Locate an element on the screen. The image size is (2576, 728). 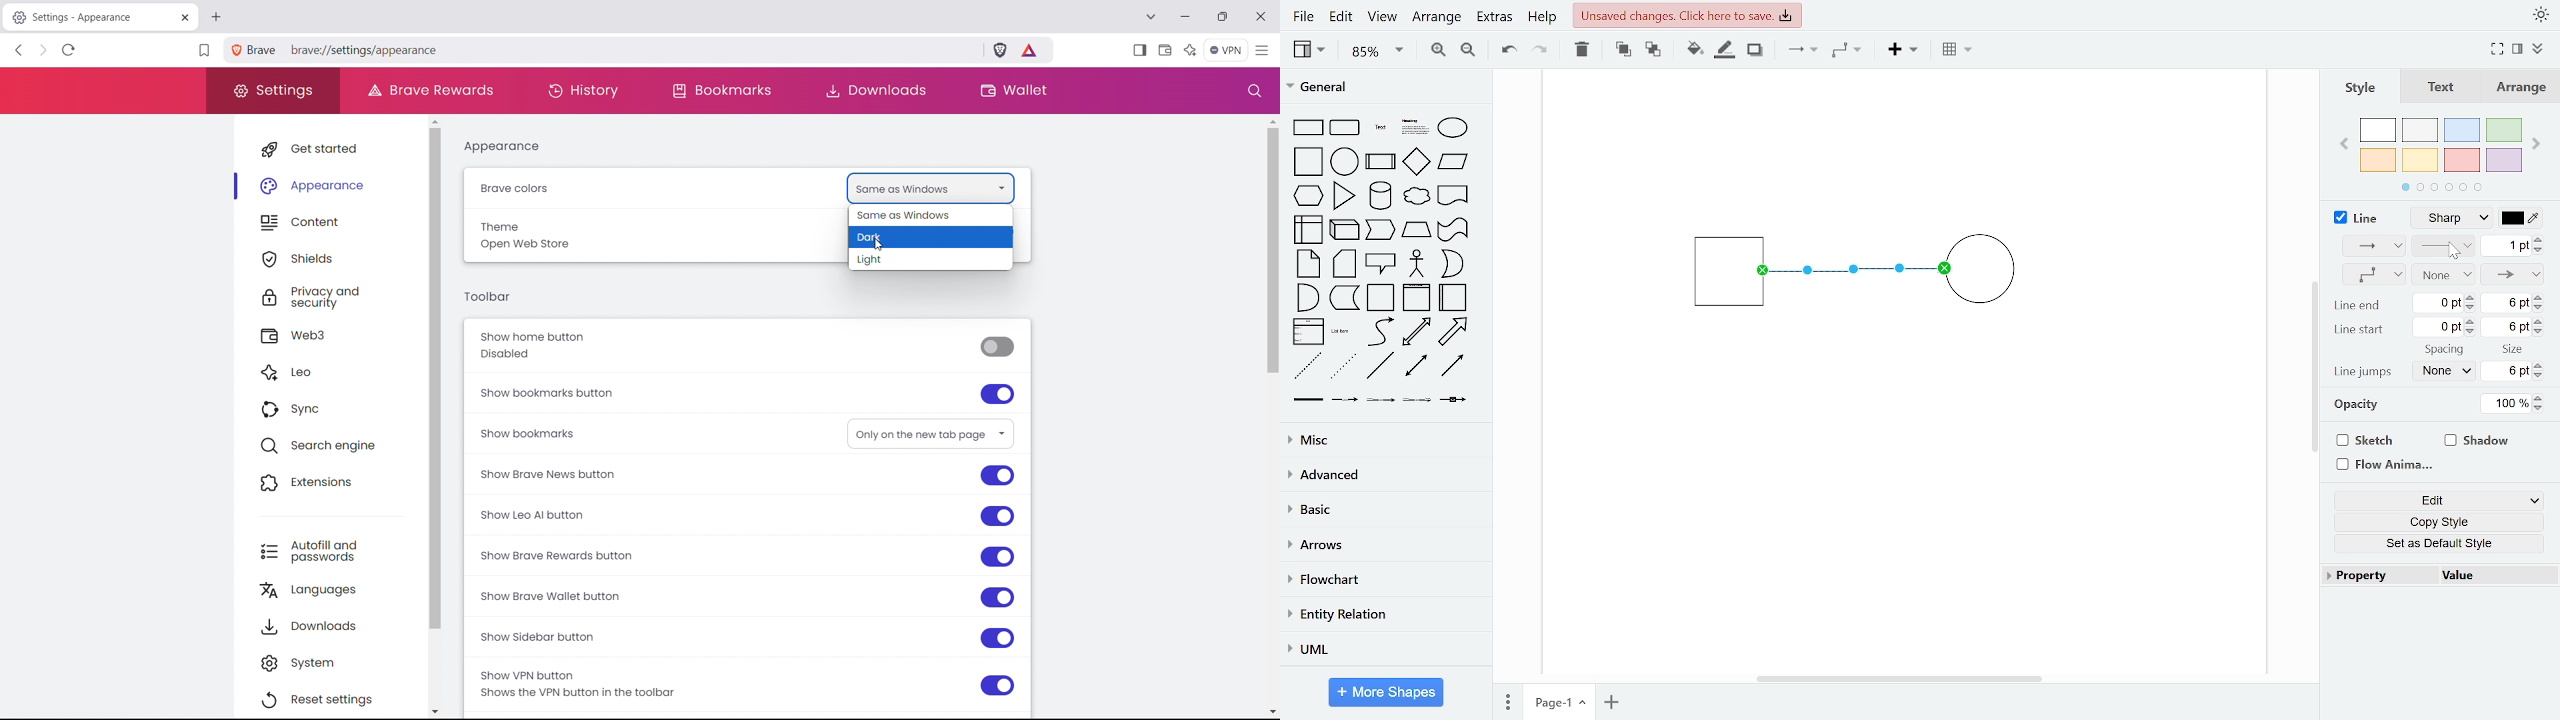
circle is located at coordinates (1345, 161).